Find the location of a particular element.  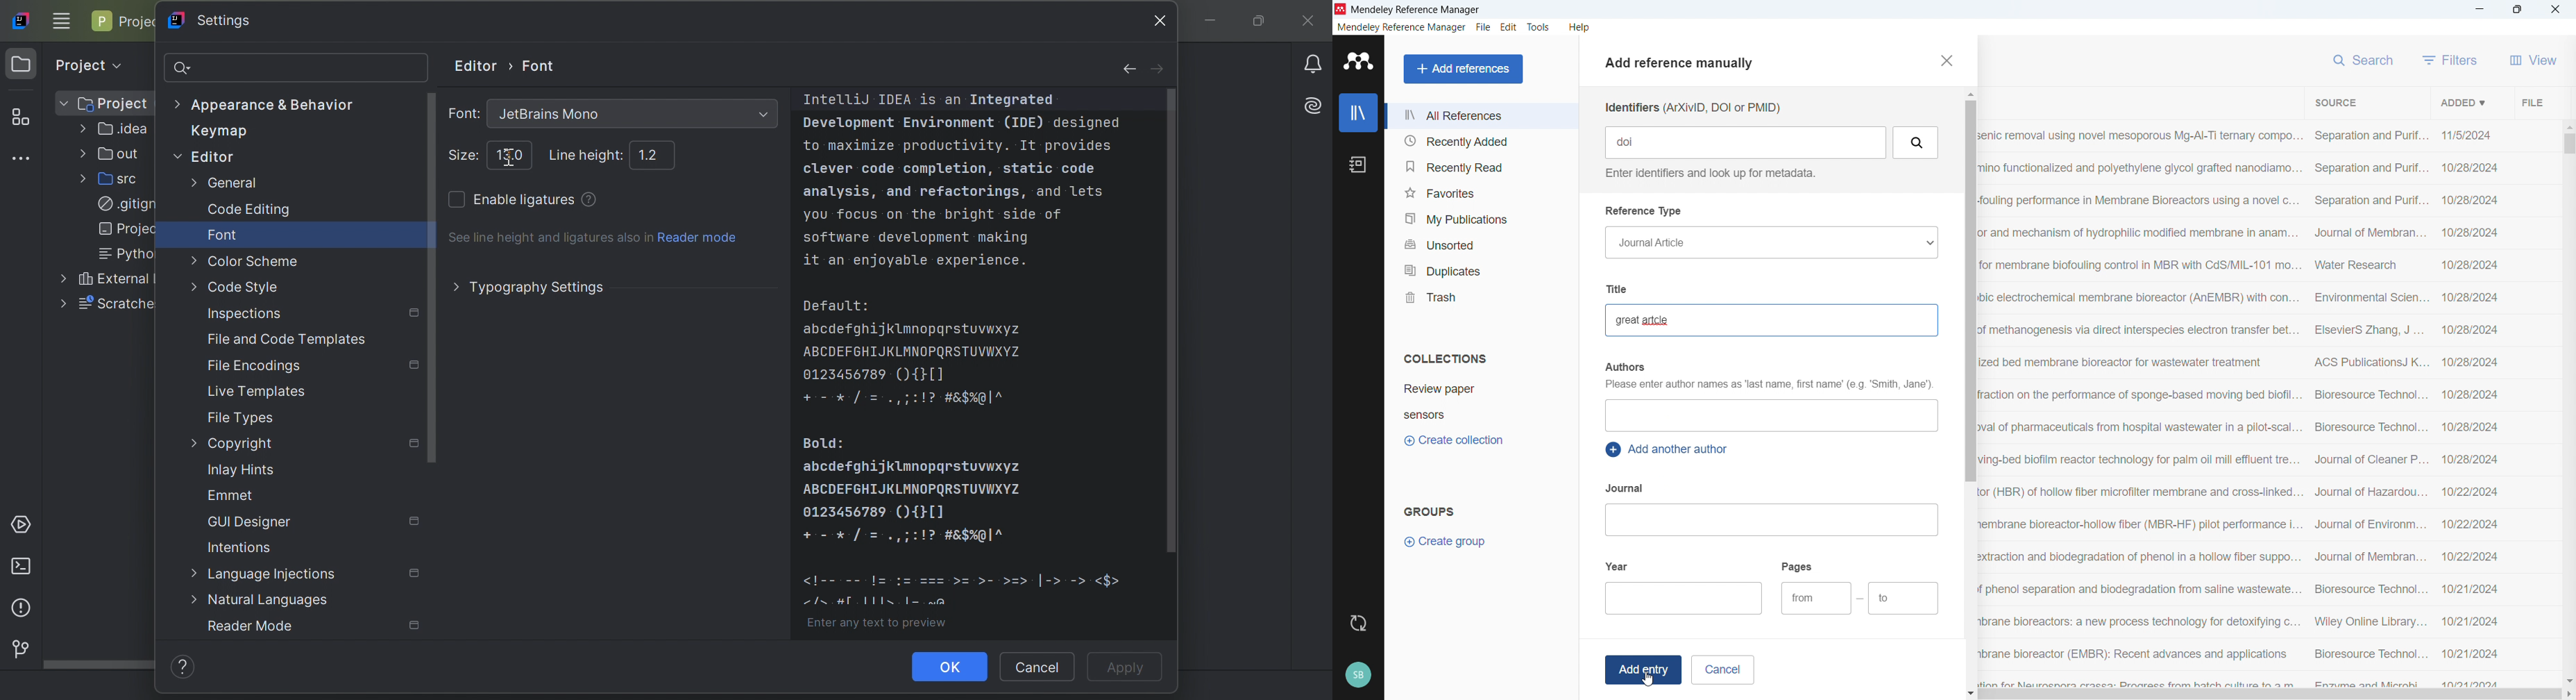

File and Code Templates is located at coordinates (290, 340).